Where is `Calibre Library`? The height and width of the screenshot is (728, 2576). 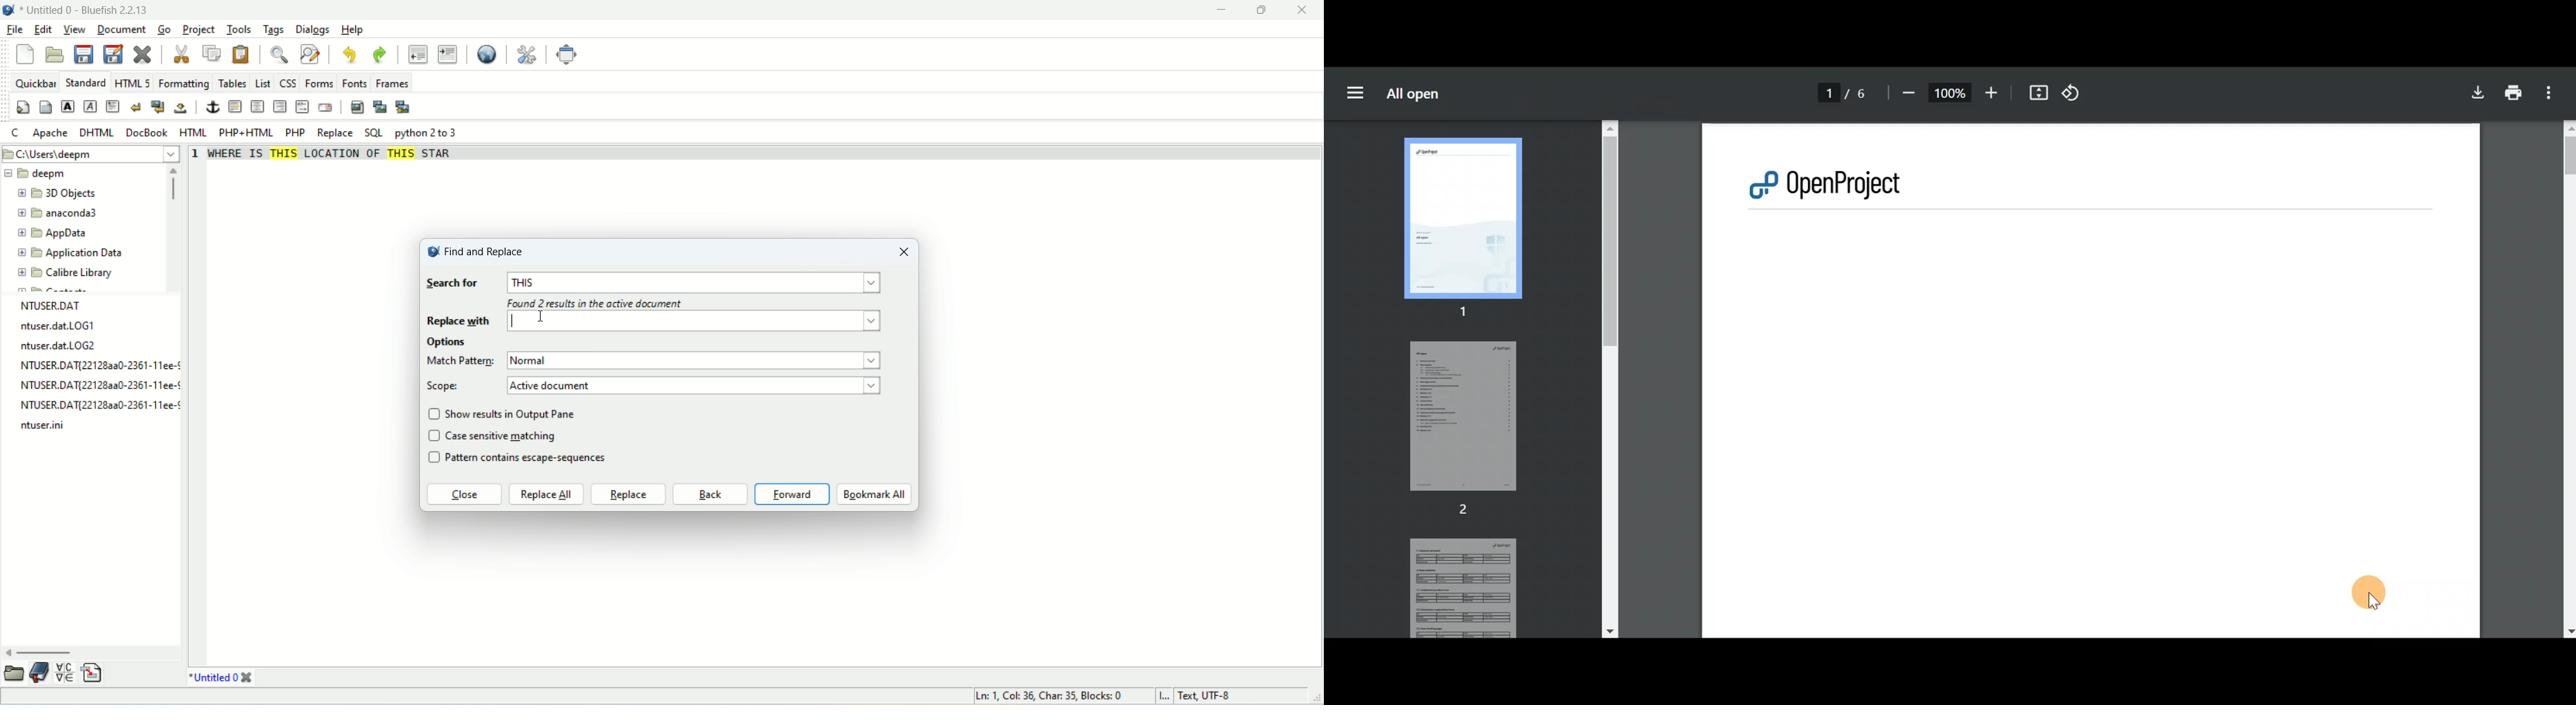
Calibre Library is located at coordinates (66, 272).